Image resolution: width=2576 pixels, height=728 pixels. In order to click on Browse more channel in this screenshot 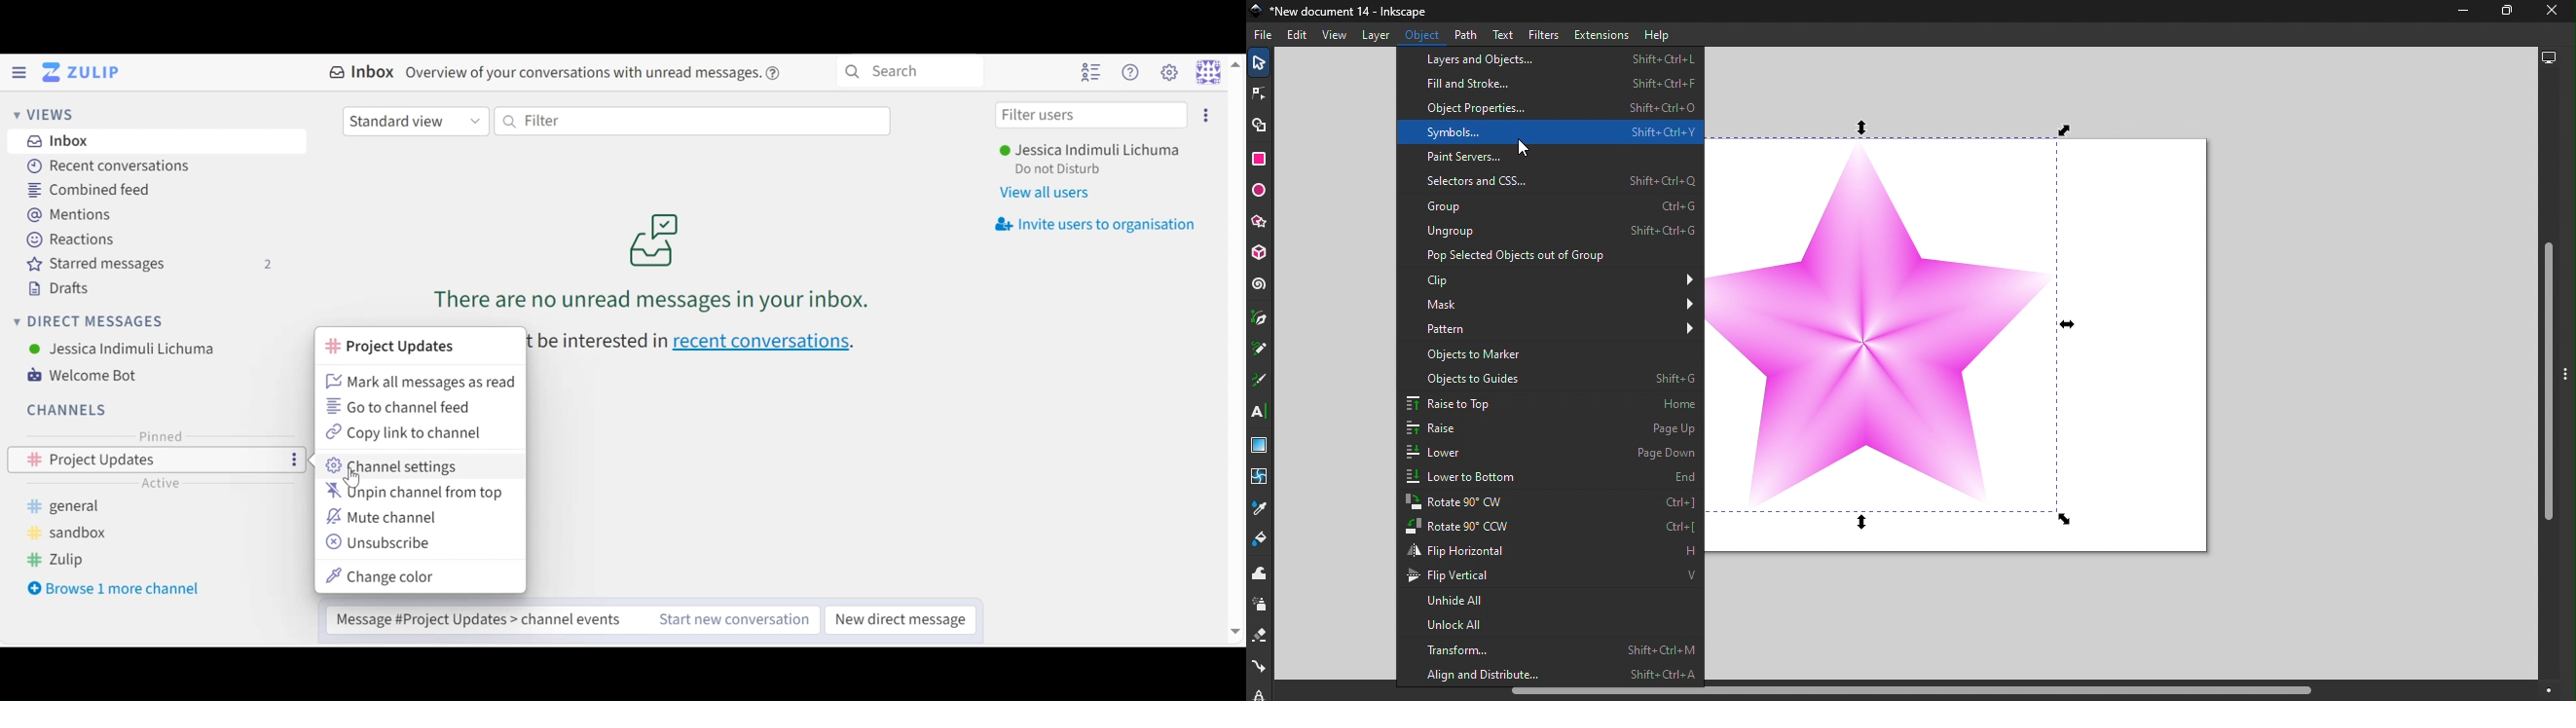, I will do `click(119, 589)`.